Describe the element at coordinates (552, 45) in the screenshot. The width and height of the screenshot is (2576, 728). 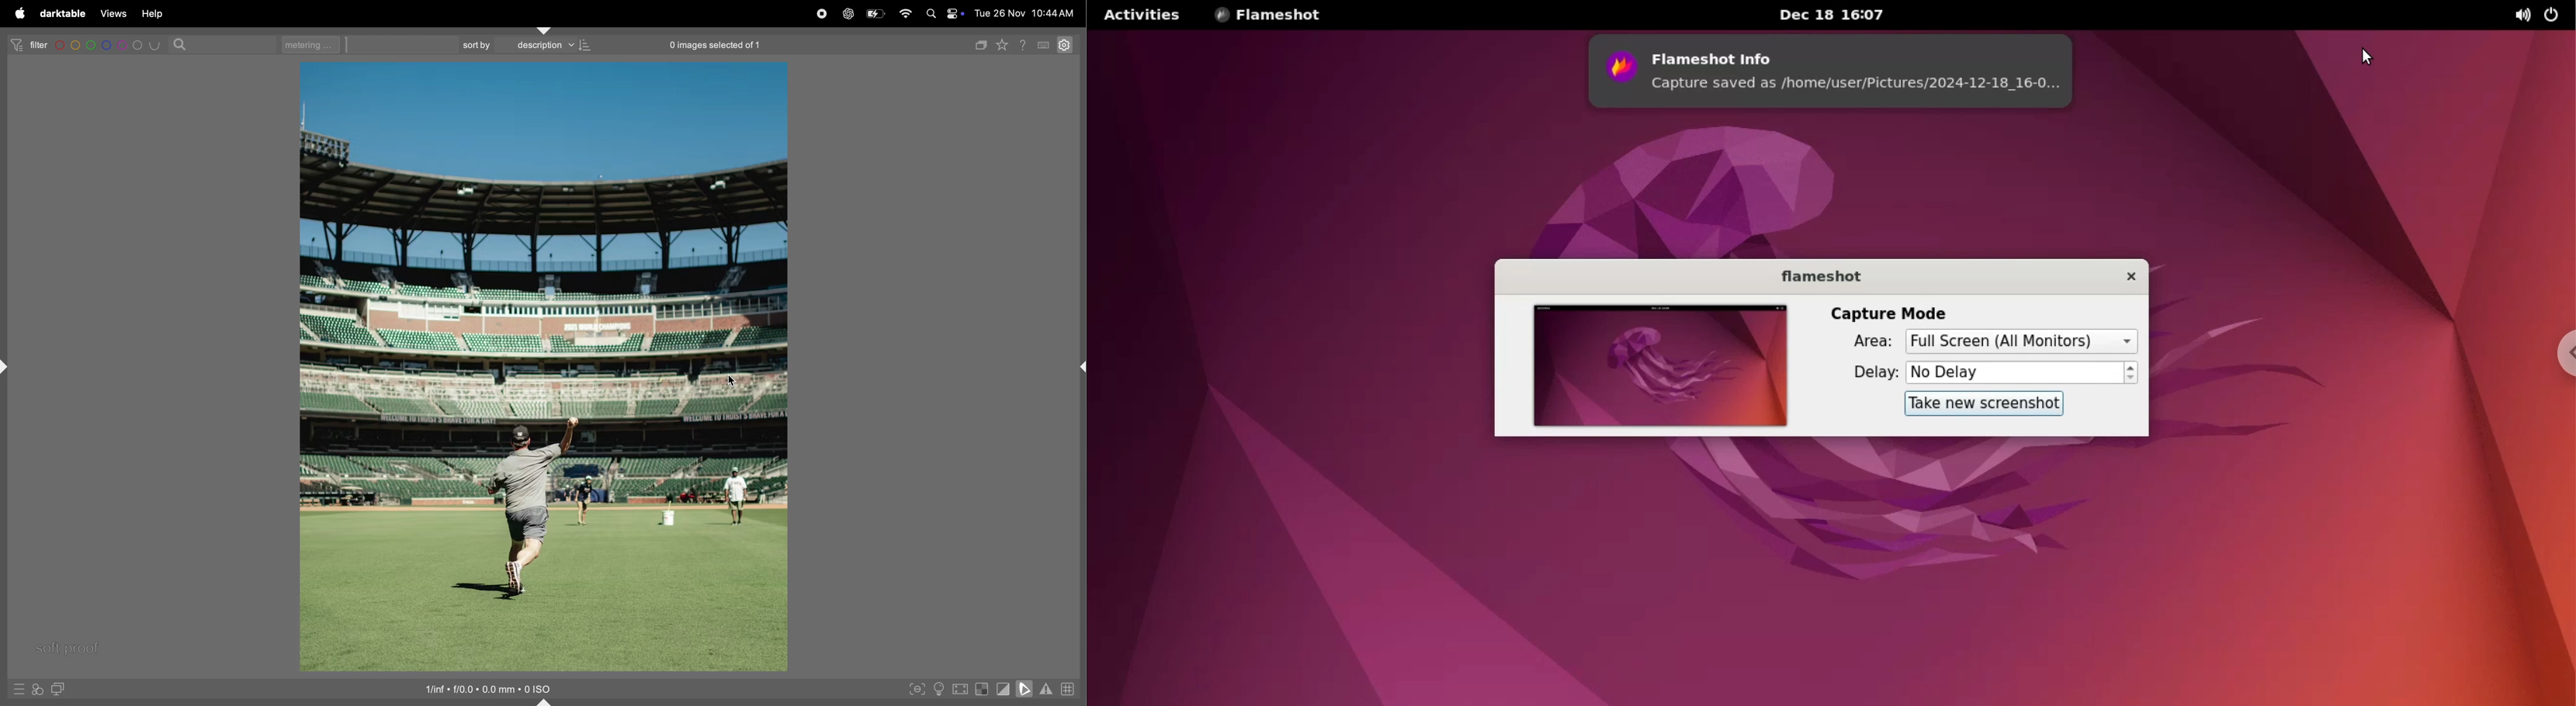
I see `description` at that location.